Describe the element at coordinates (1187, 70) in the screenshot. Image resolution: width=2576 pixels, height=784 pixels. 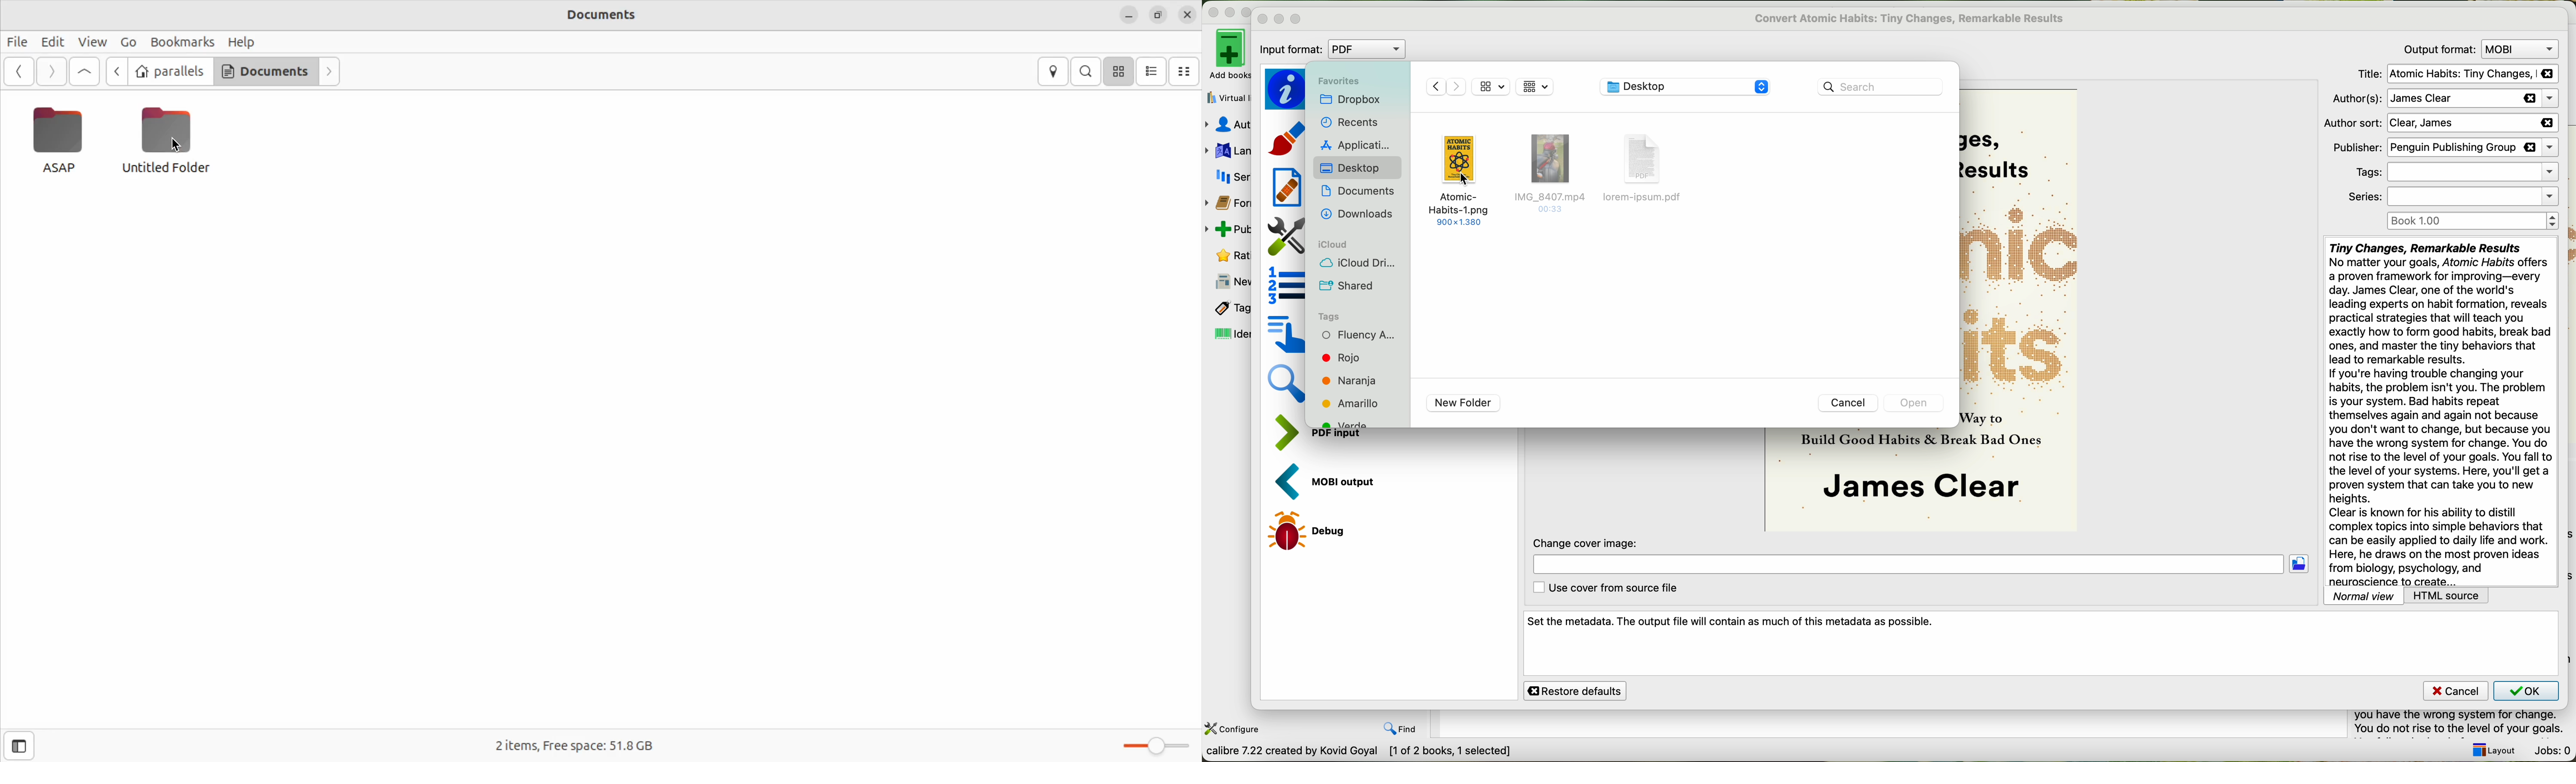
I see `compact view` at that location.